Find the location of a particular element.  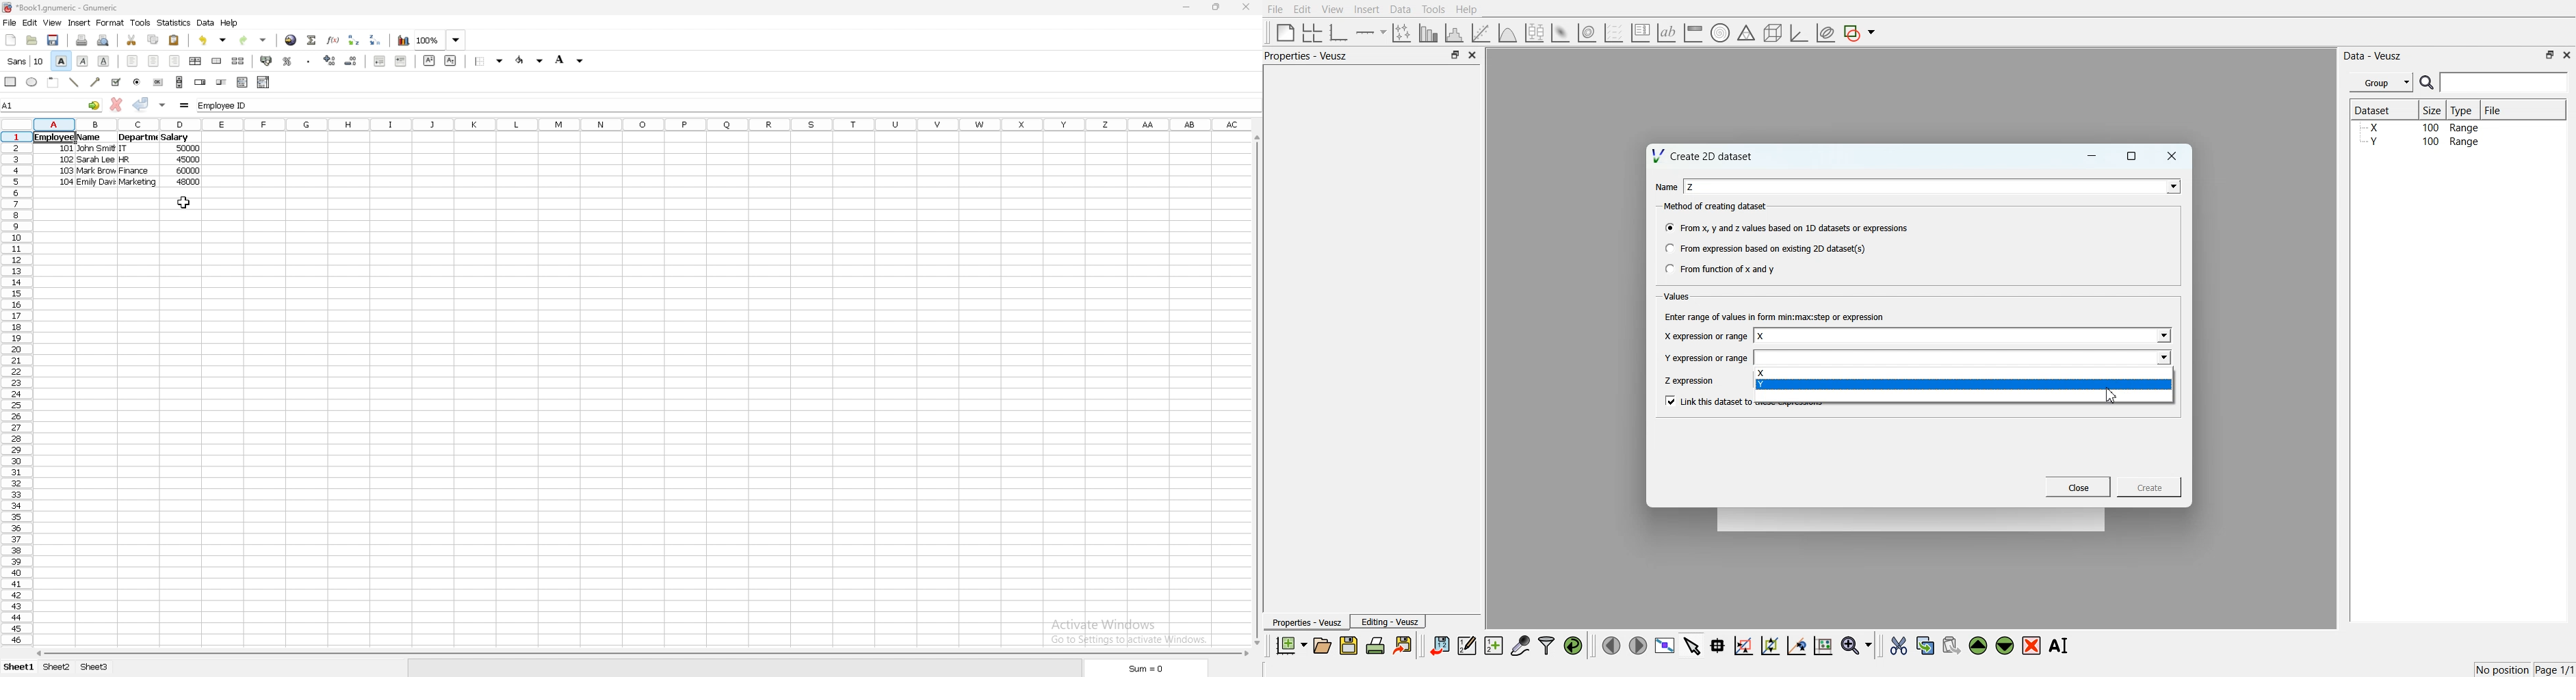

Sl (7 From expression based on existing 2D dataset(s) is located at coordinates (1765, 248).